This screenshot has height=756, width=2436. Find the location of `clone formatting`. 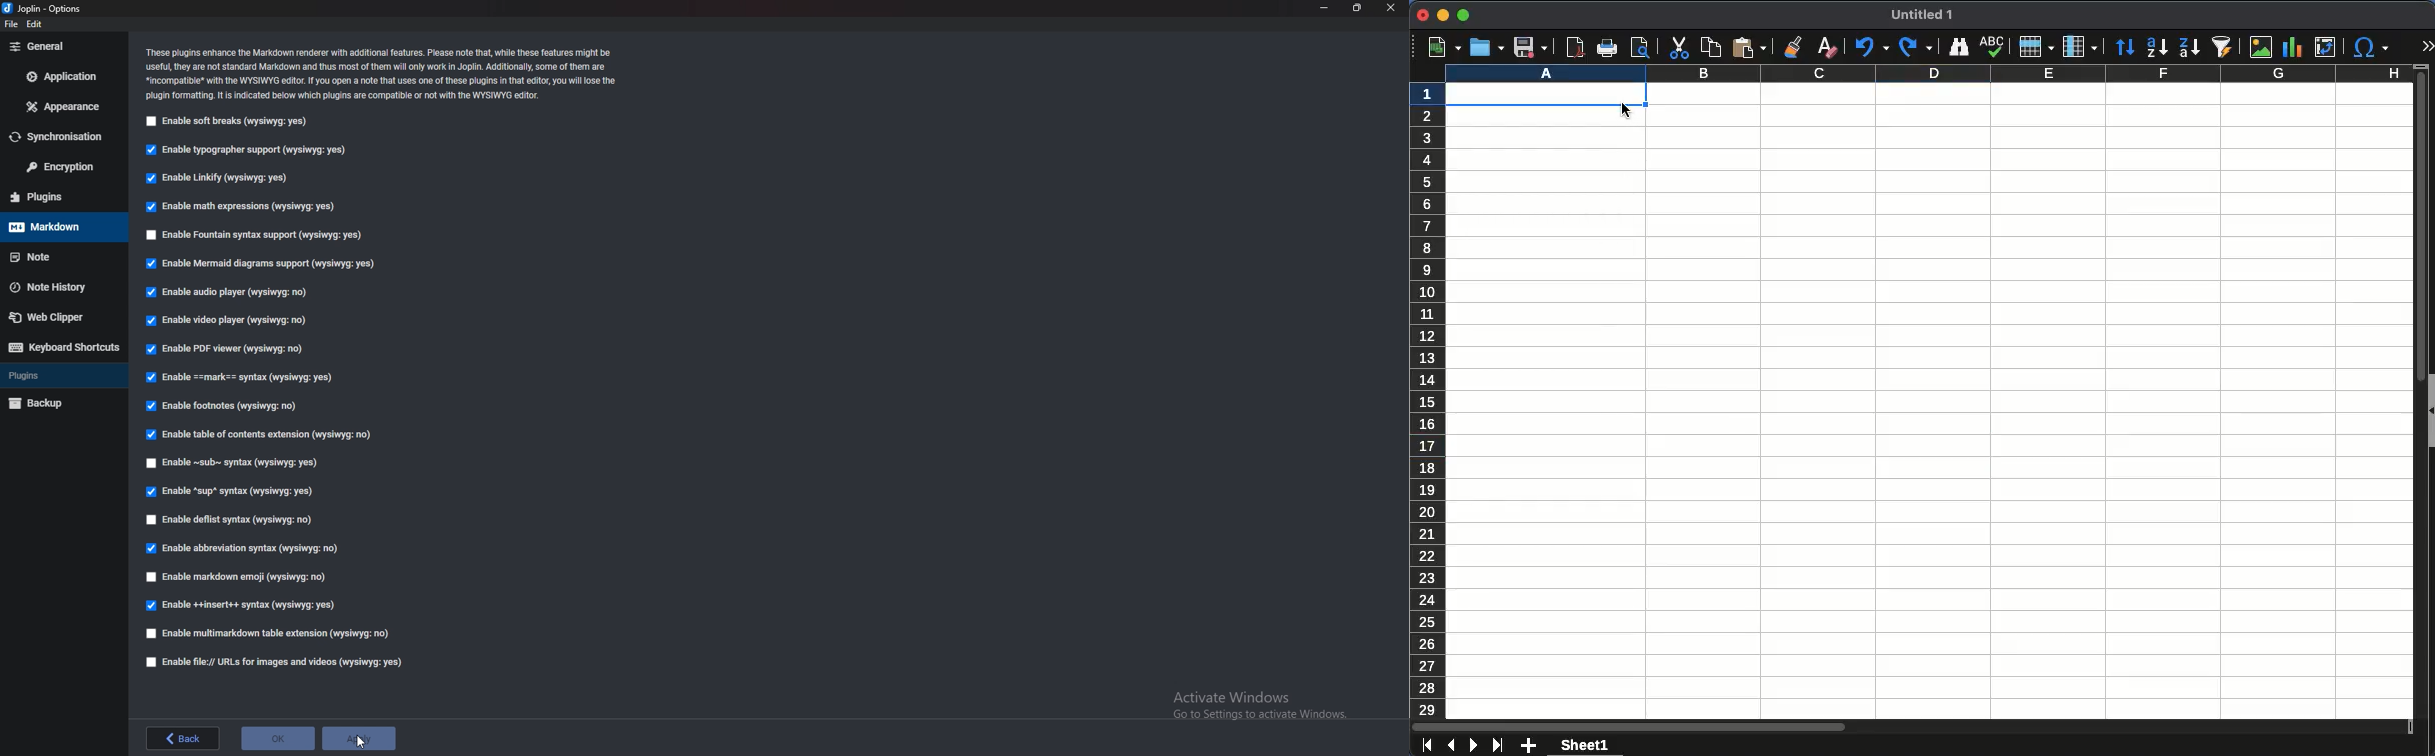

clone formatting is located at coordinates (1795, 48).